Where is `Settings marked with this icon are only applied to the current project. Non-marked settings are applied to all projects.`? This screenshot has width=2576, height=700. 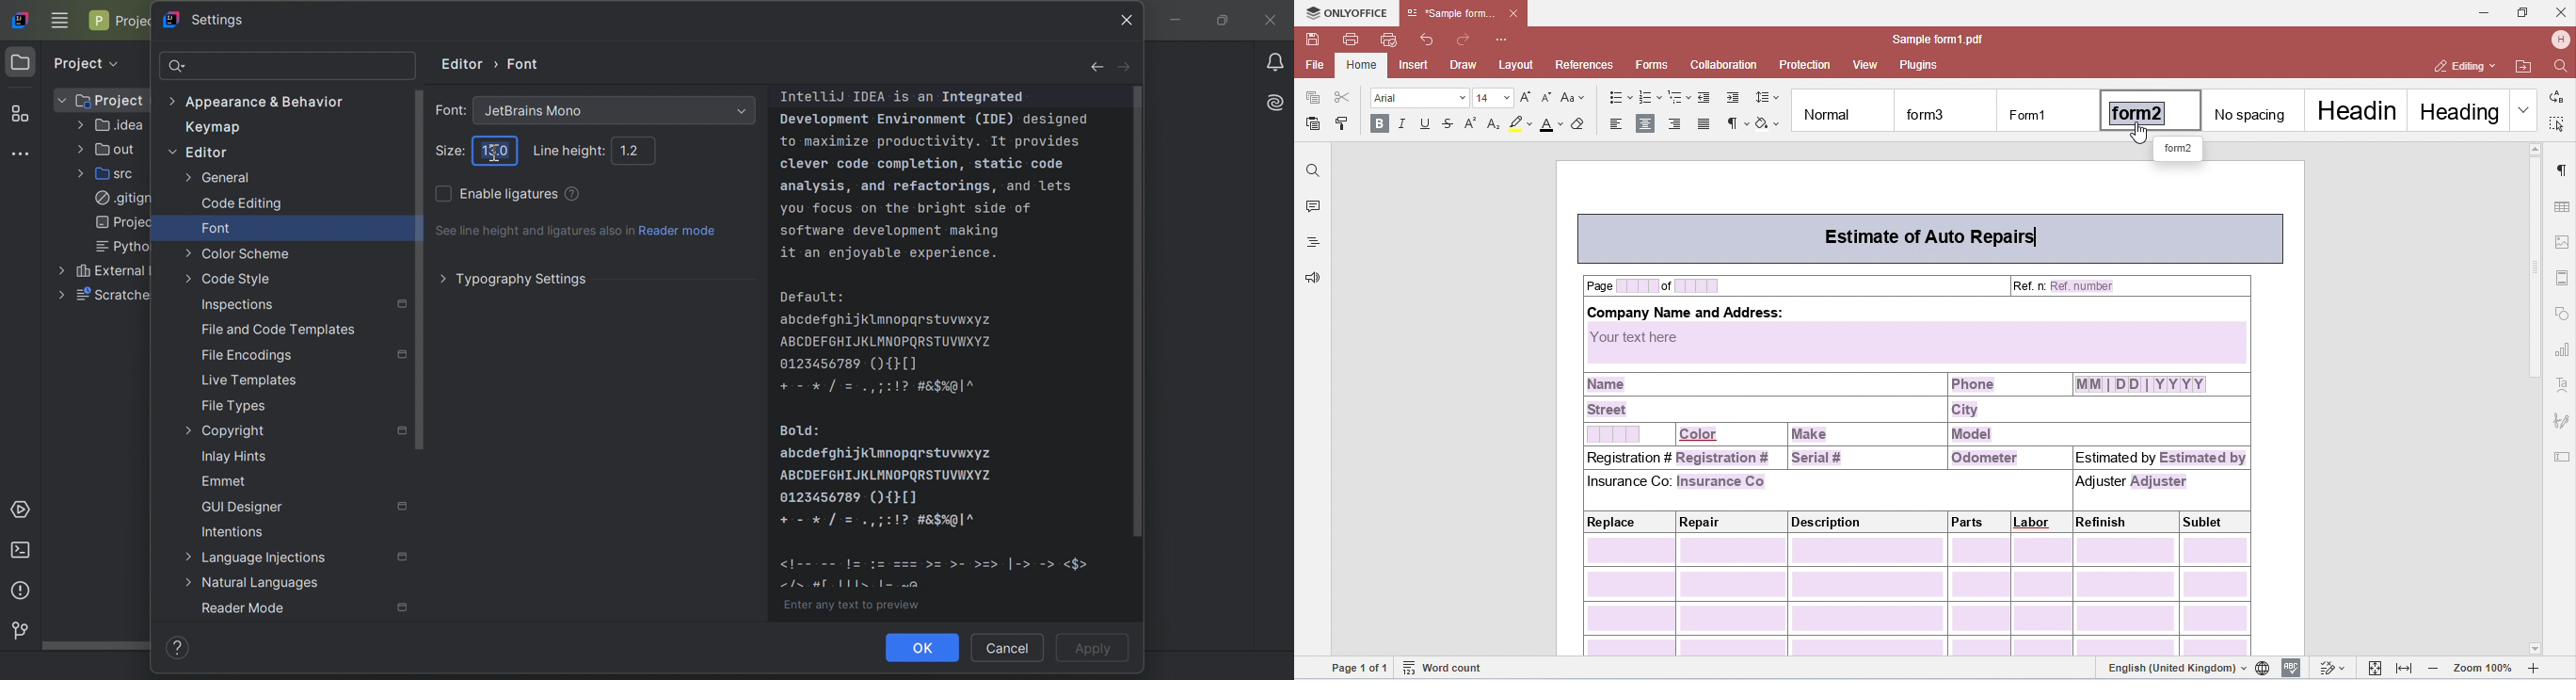
Settings marked with this icon are only applied to the current project. Non-marked settings are applied to all projects. is located at coordinates (402, 354).